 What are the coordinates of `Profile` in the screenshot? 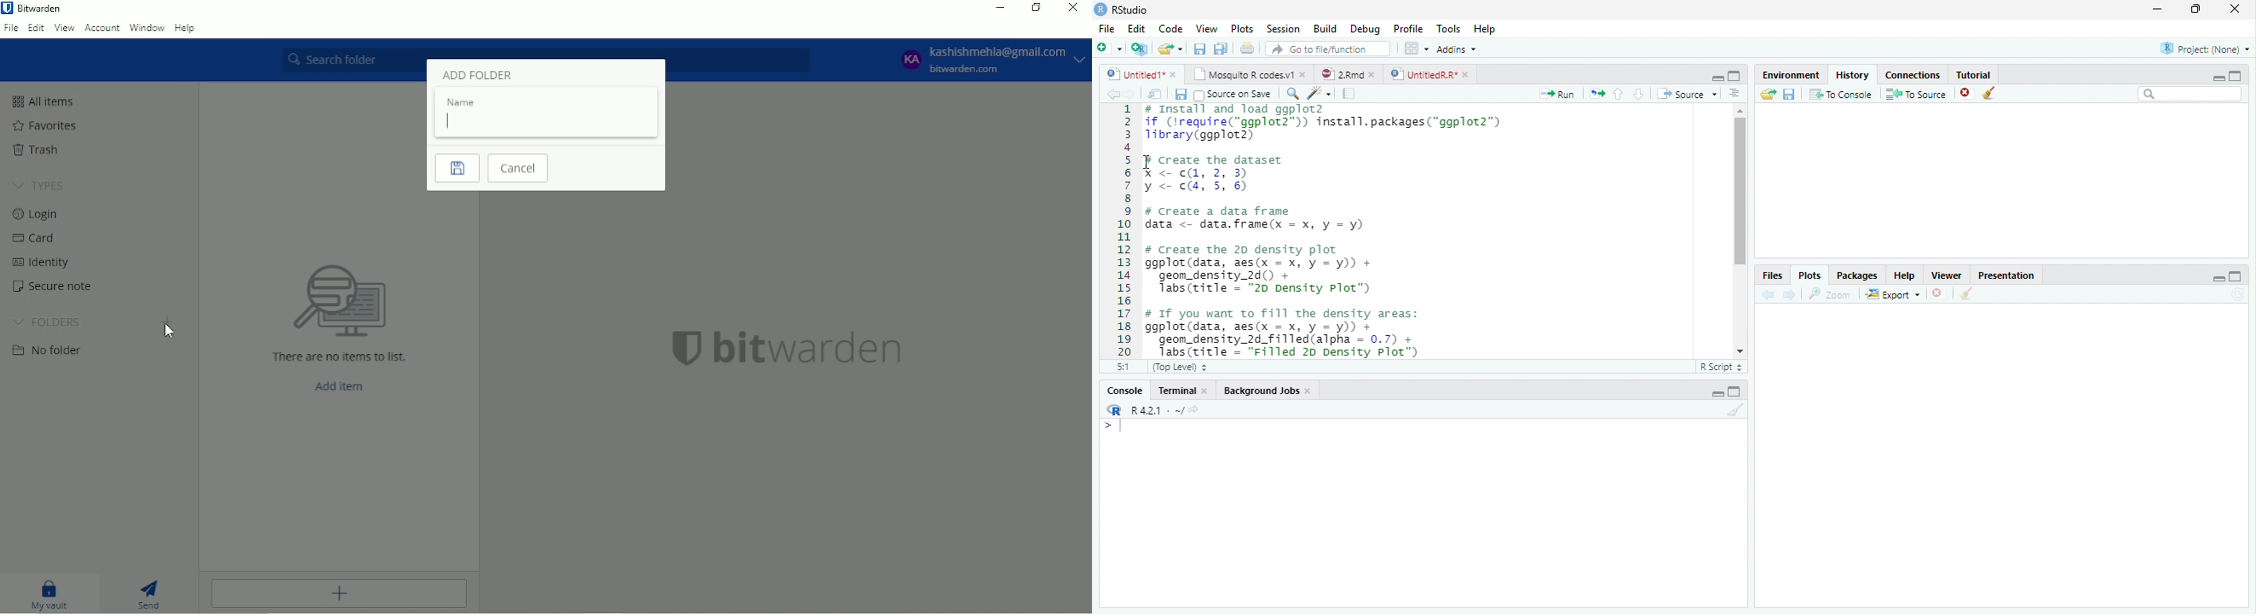 It's located at (1409, 29).